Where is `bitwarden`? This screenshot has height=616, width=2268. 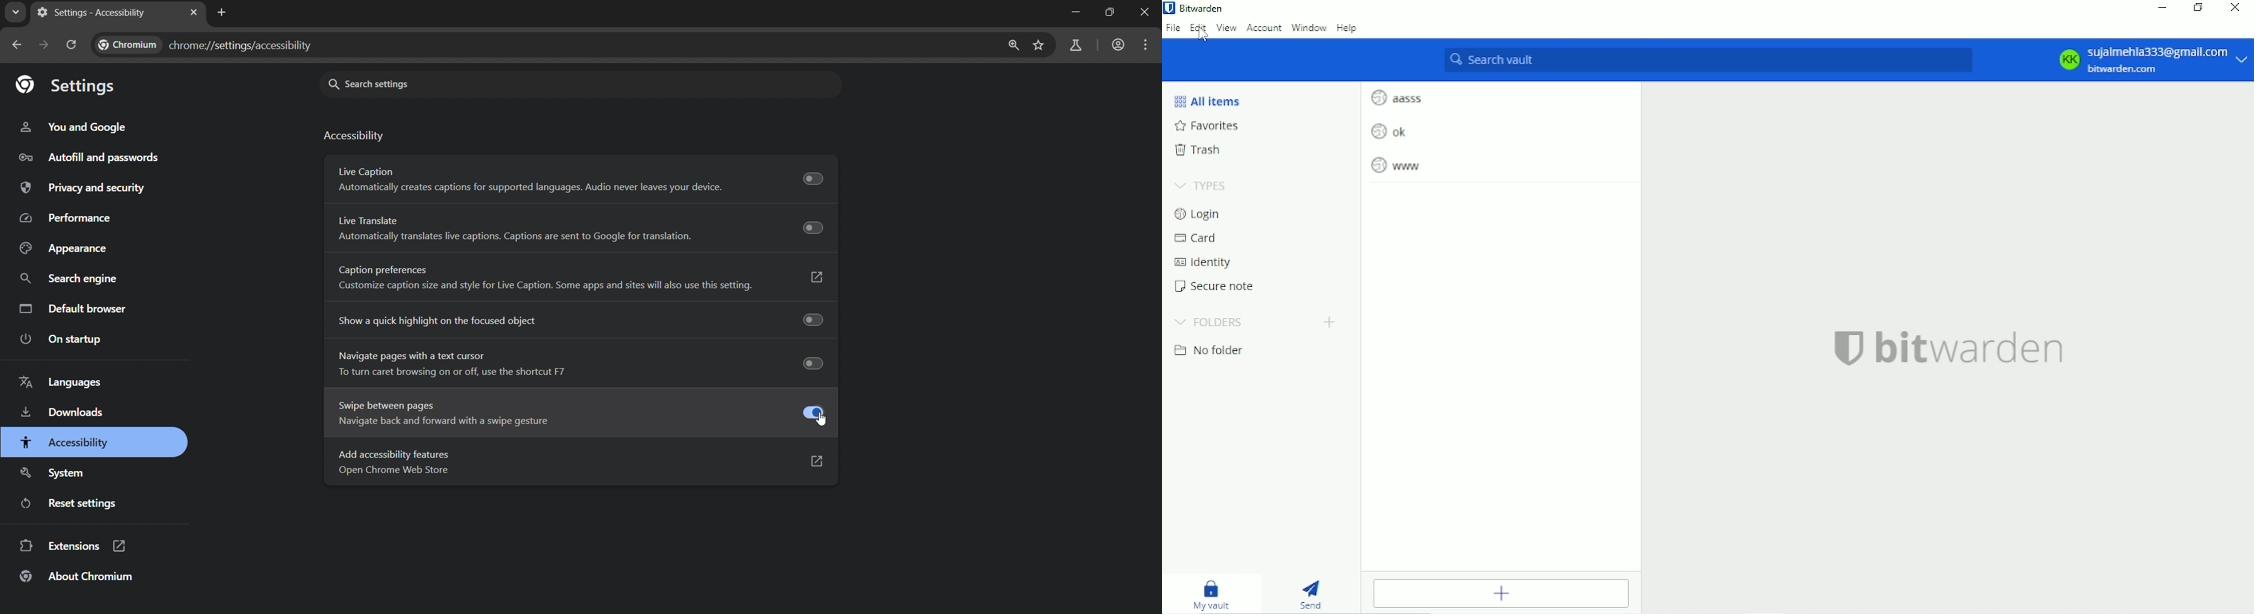 bitwarden is located at coordinates (1948, 346).